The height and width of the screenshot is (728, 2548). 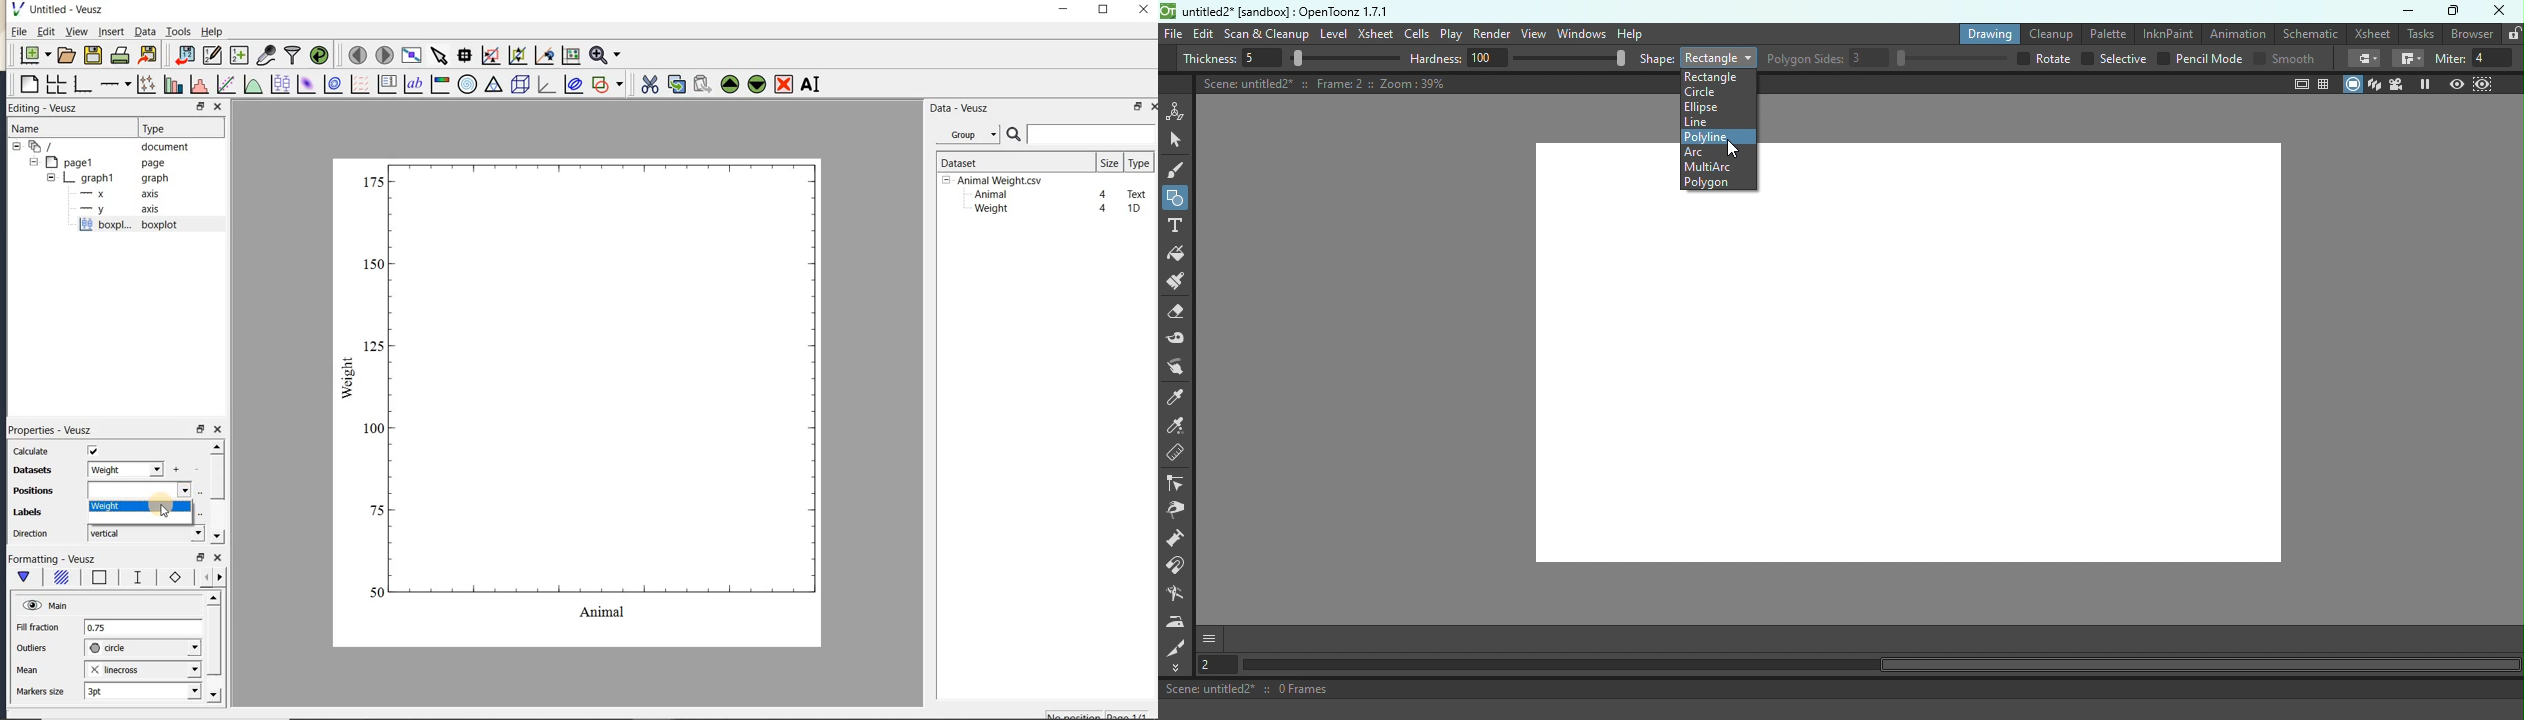 What do you see at coordinates (1179, 315) in the screenshot?
I see `Eraser tool` at bounding box center [1179, 315].